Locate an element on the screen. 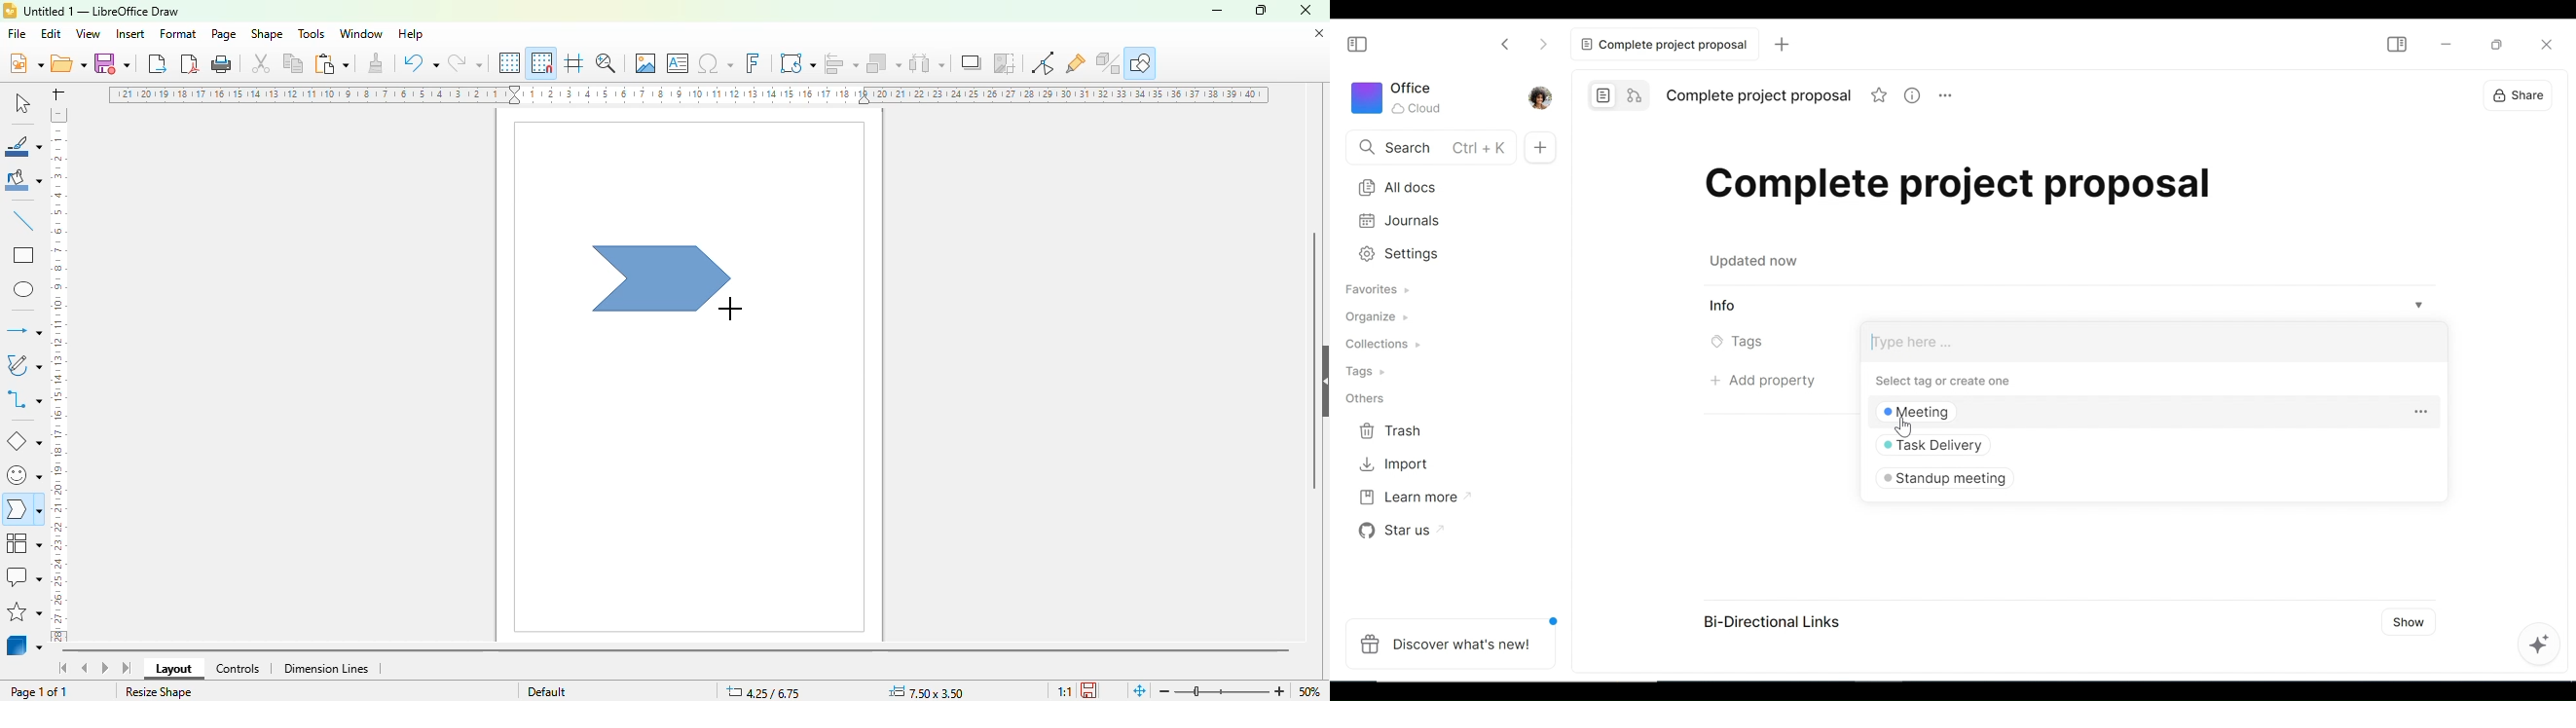  scroll to previous sheet is located at coordinates (85, 667).